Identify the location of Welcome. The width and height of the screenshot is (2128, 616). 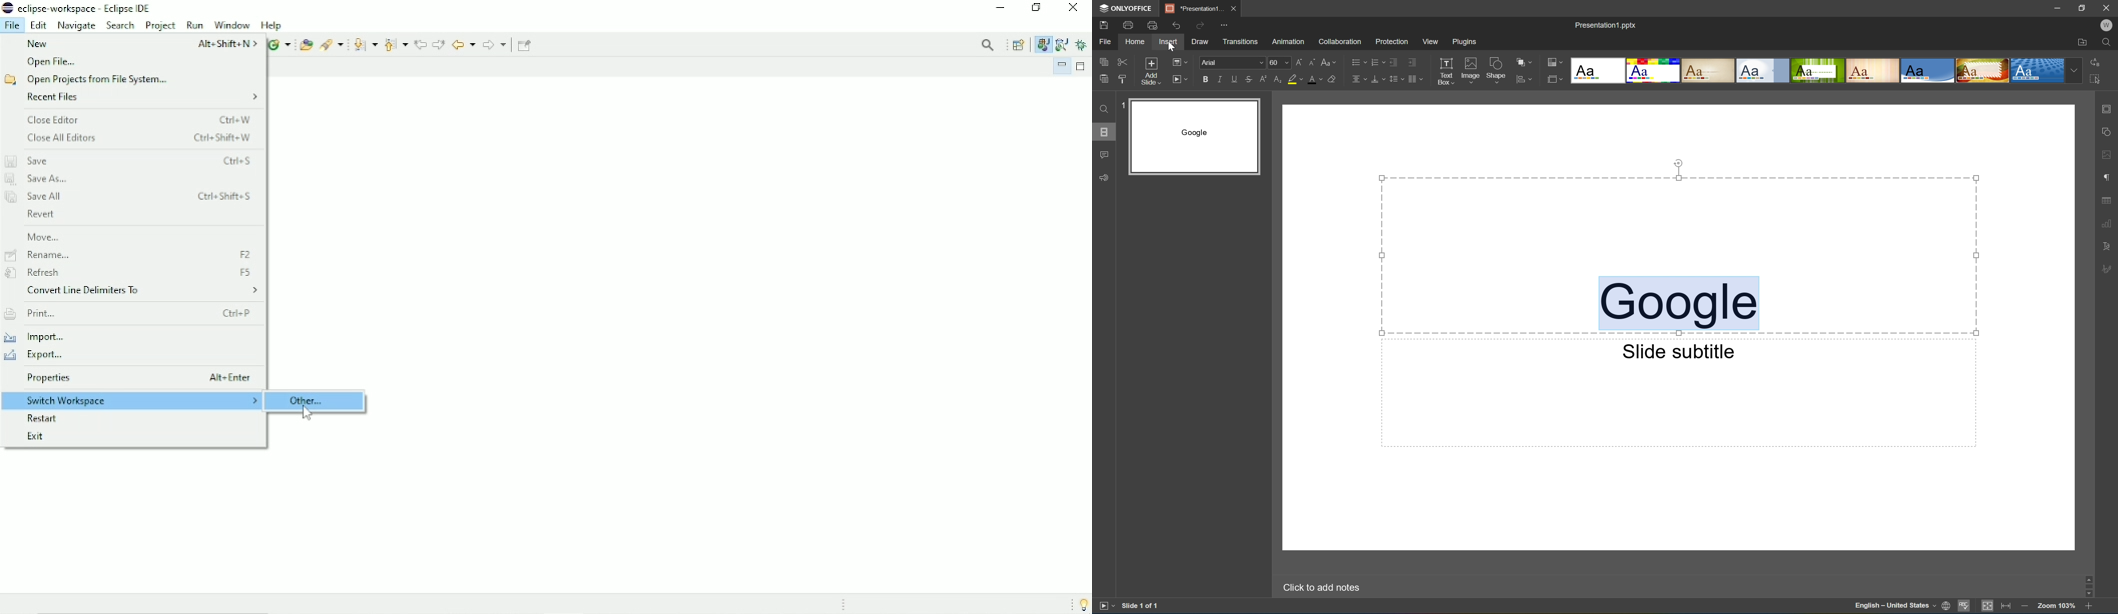
(2106, 25).